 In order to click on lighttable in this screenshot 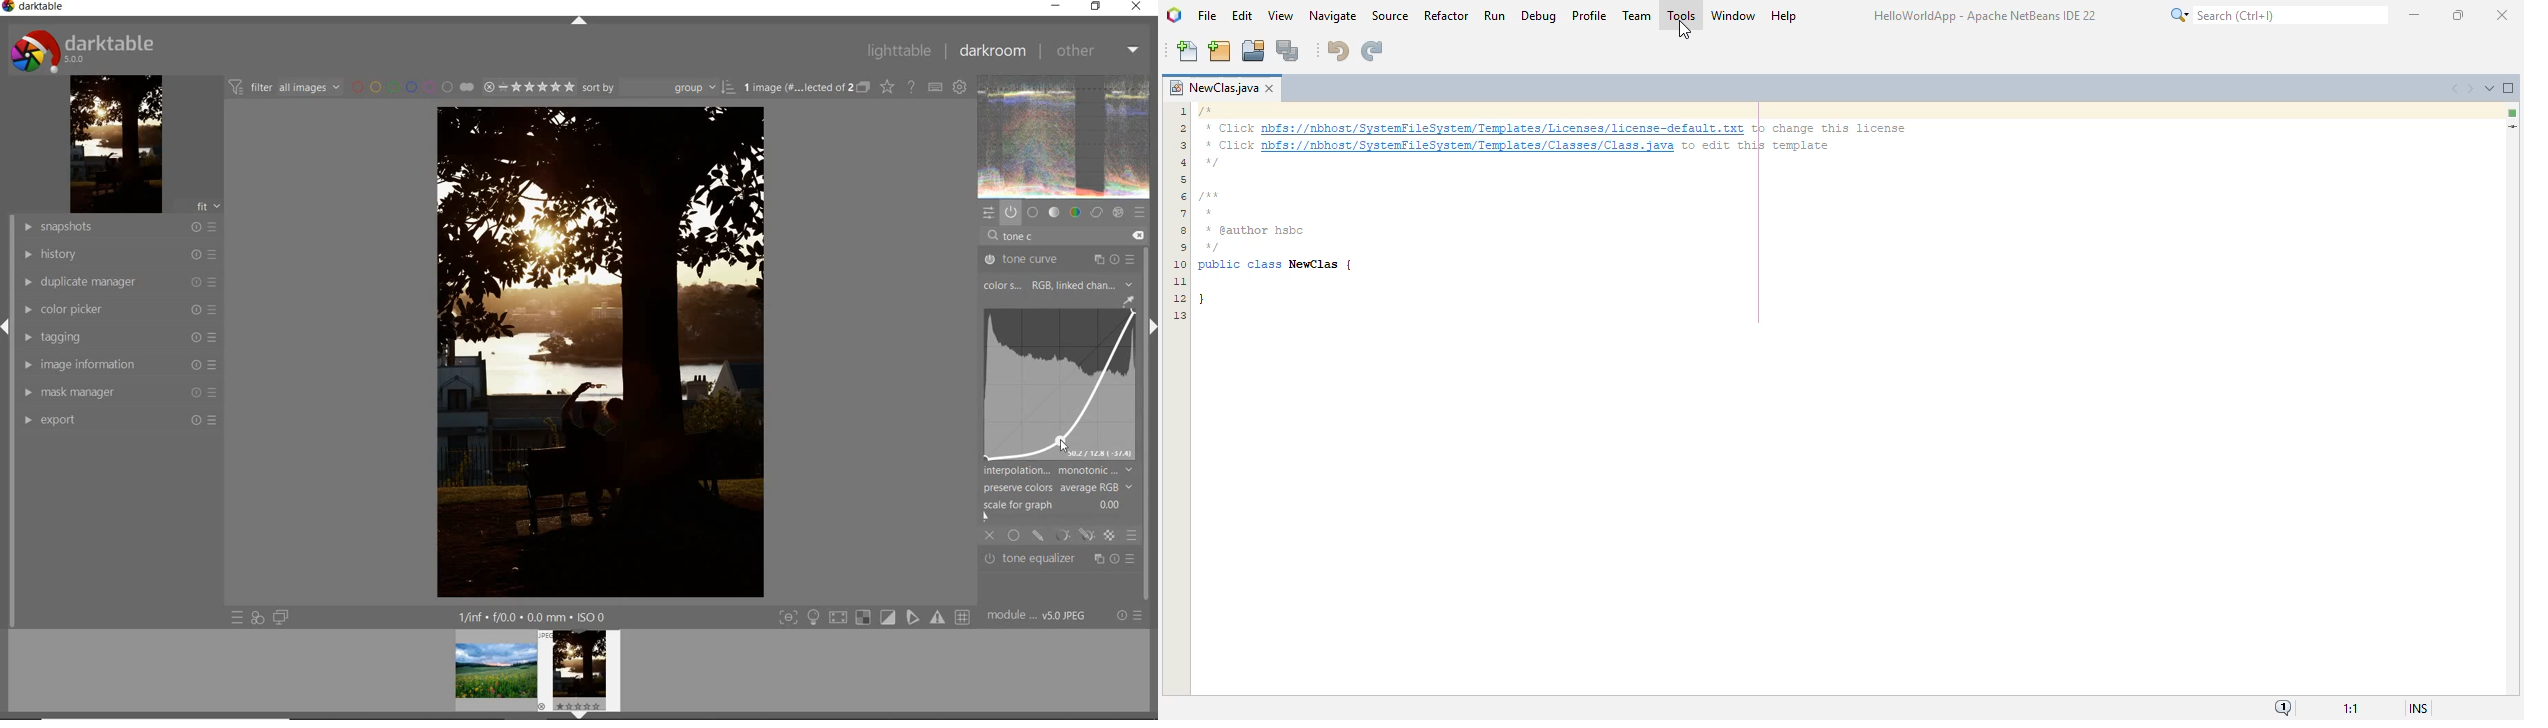, I will do `click(897, 52)`.